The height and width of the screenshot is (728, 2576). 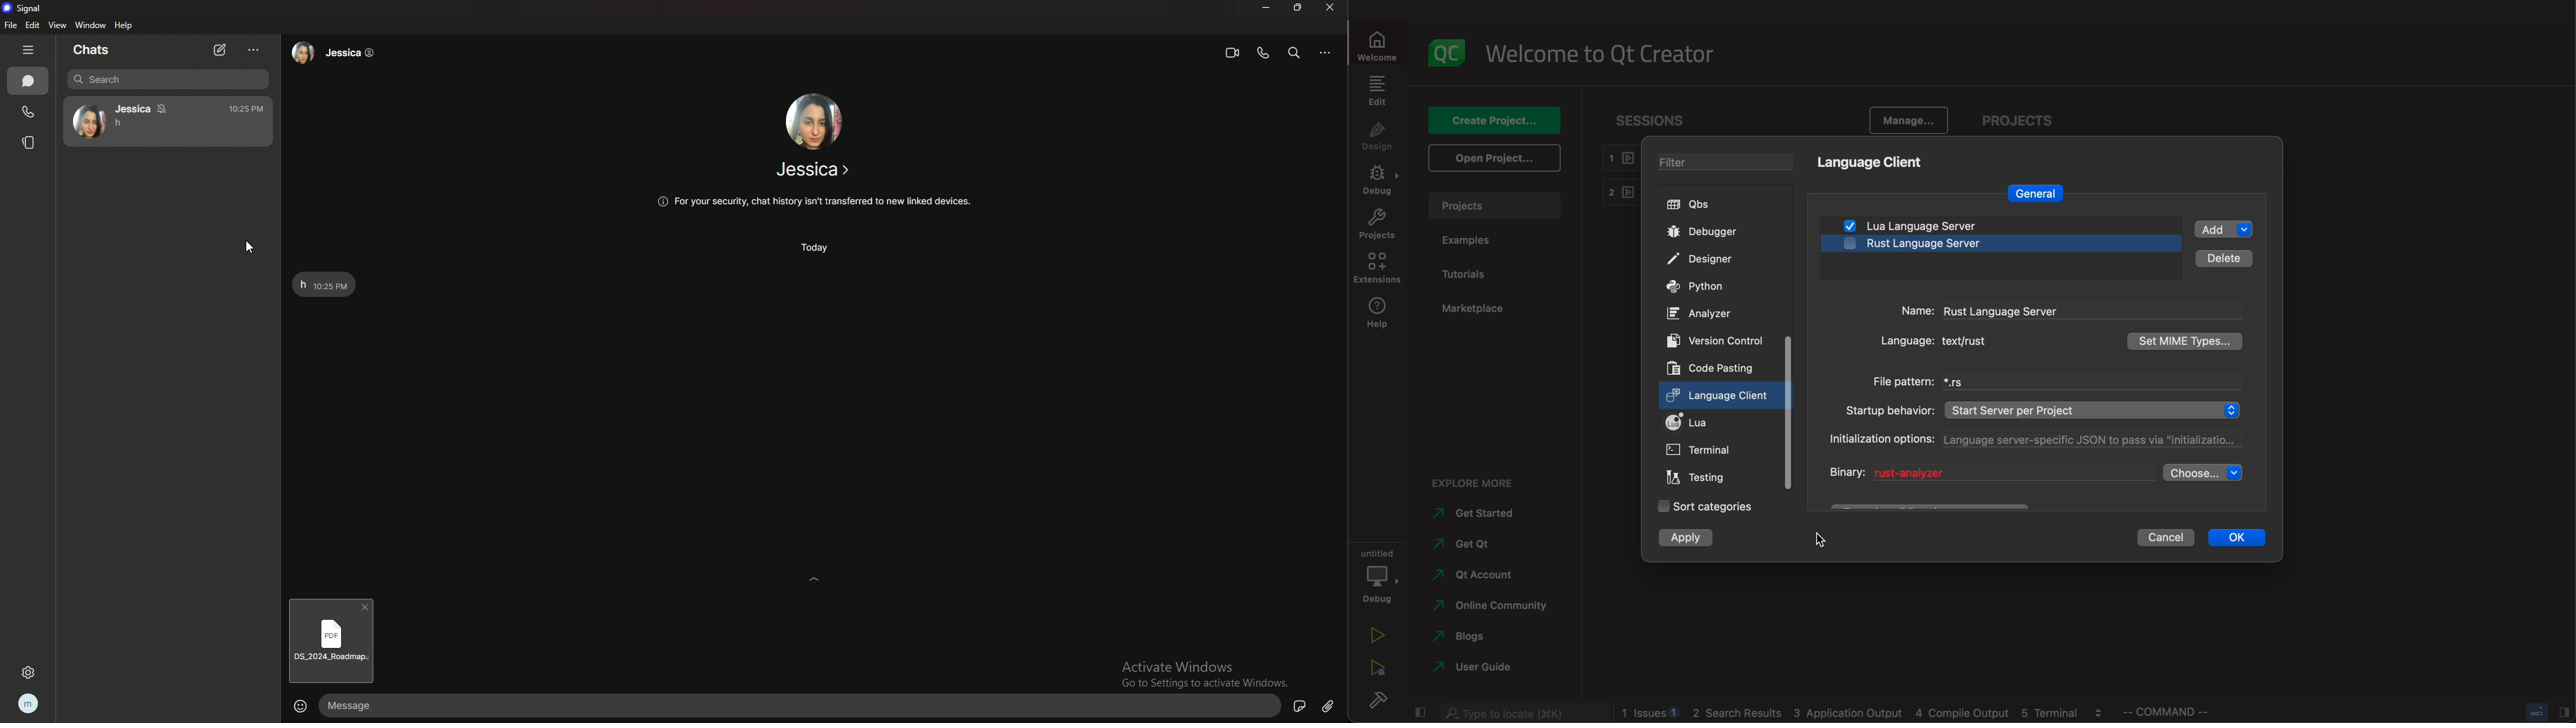 I want to click on disabled server, so click(x=1996, y=246).